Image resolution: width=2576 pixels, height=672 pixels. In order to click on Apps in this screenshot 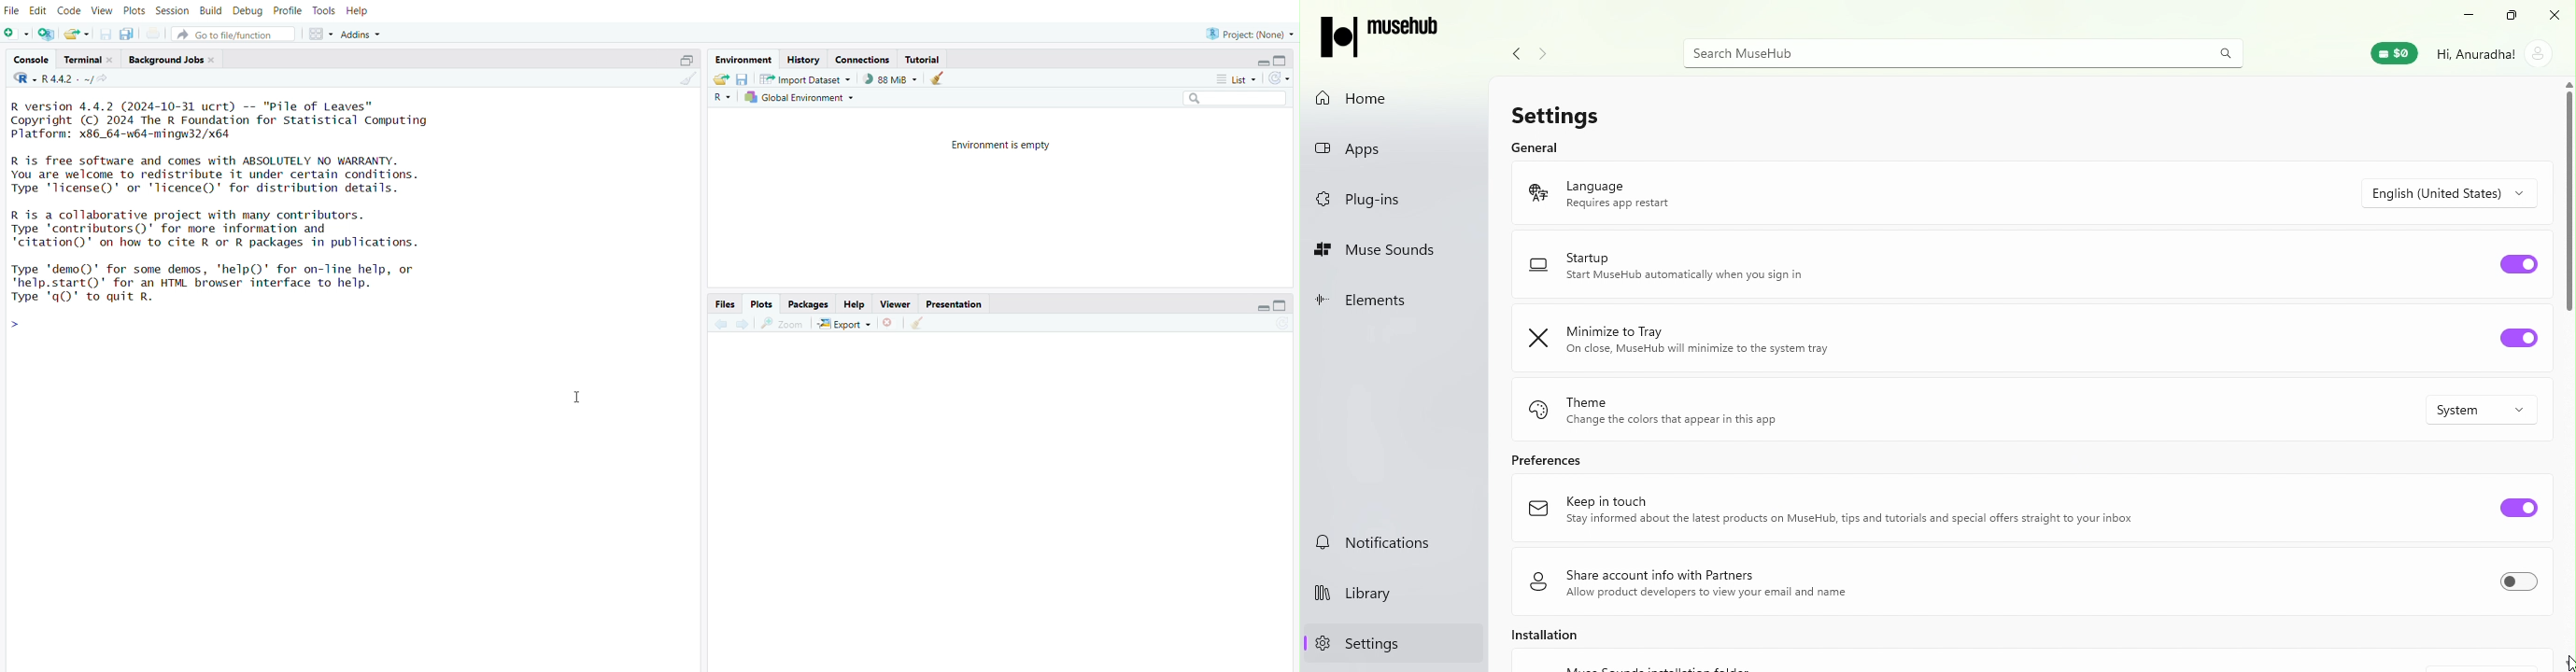, I will do `click(1393, 153)`.